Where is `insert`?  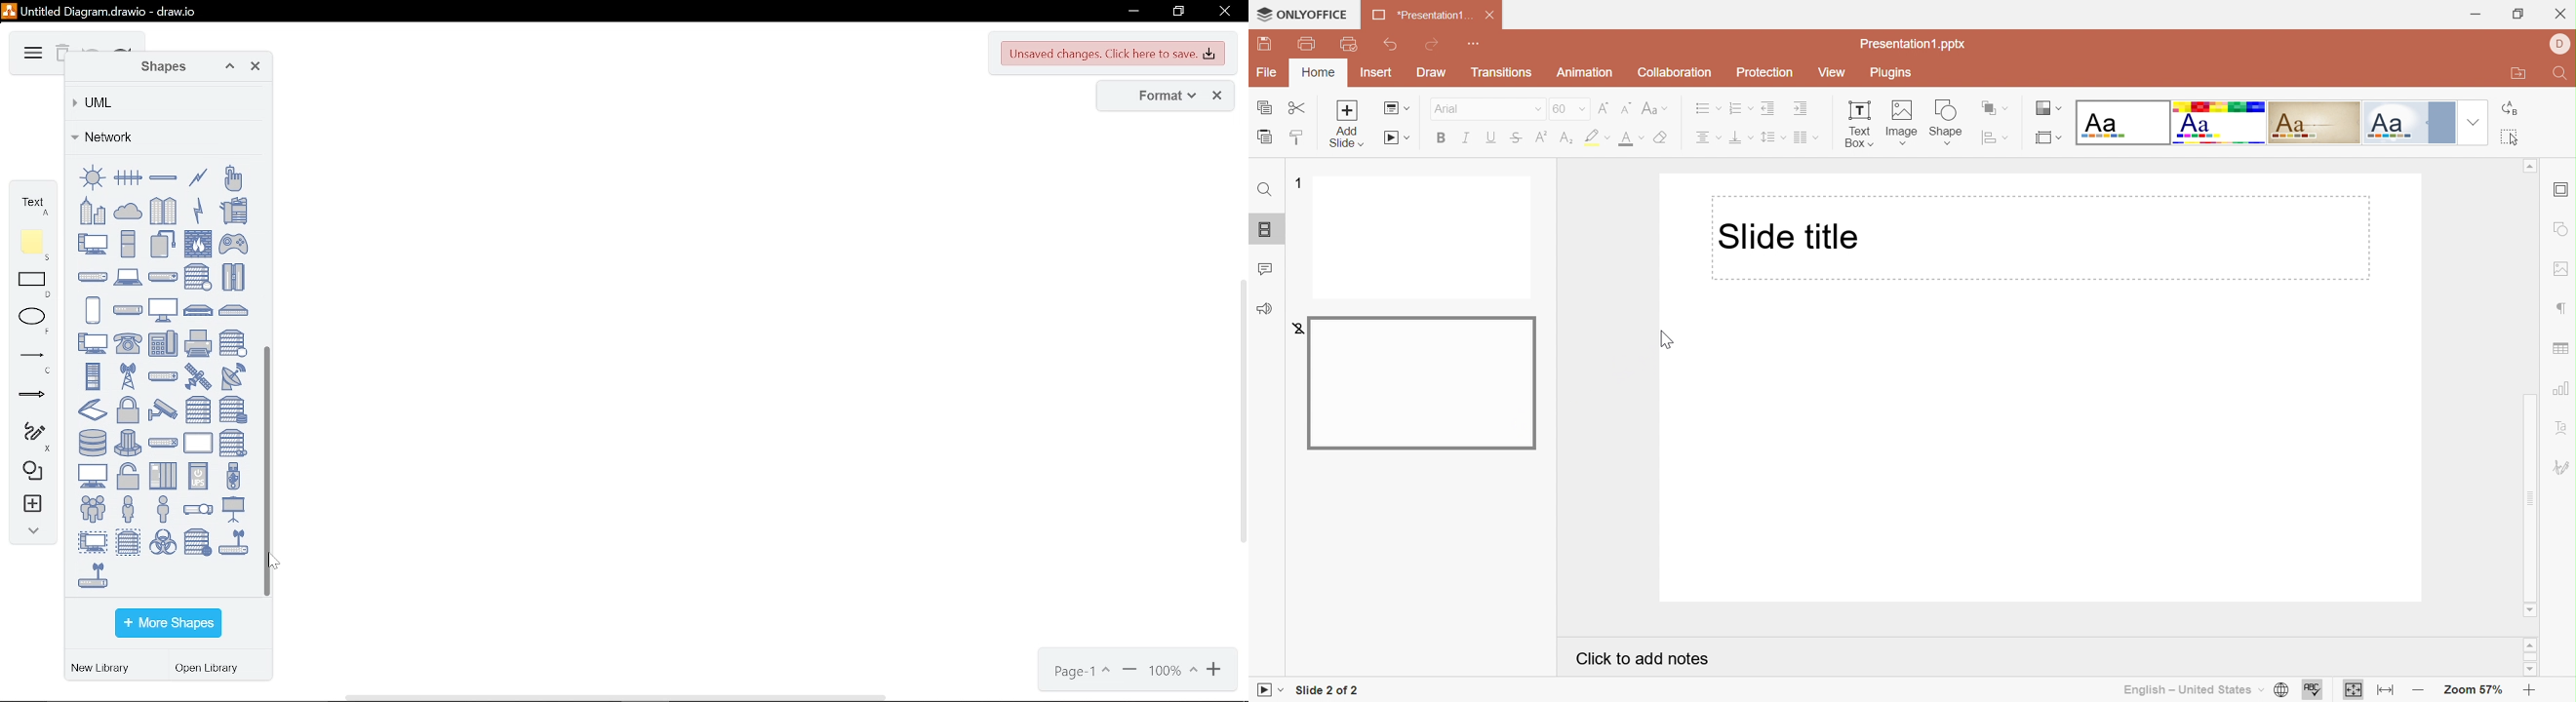 insert is located at coordinates (30, 506).